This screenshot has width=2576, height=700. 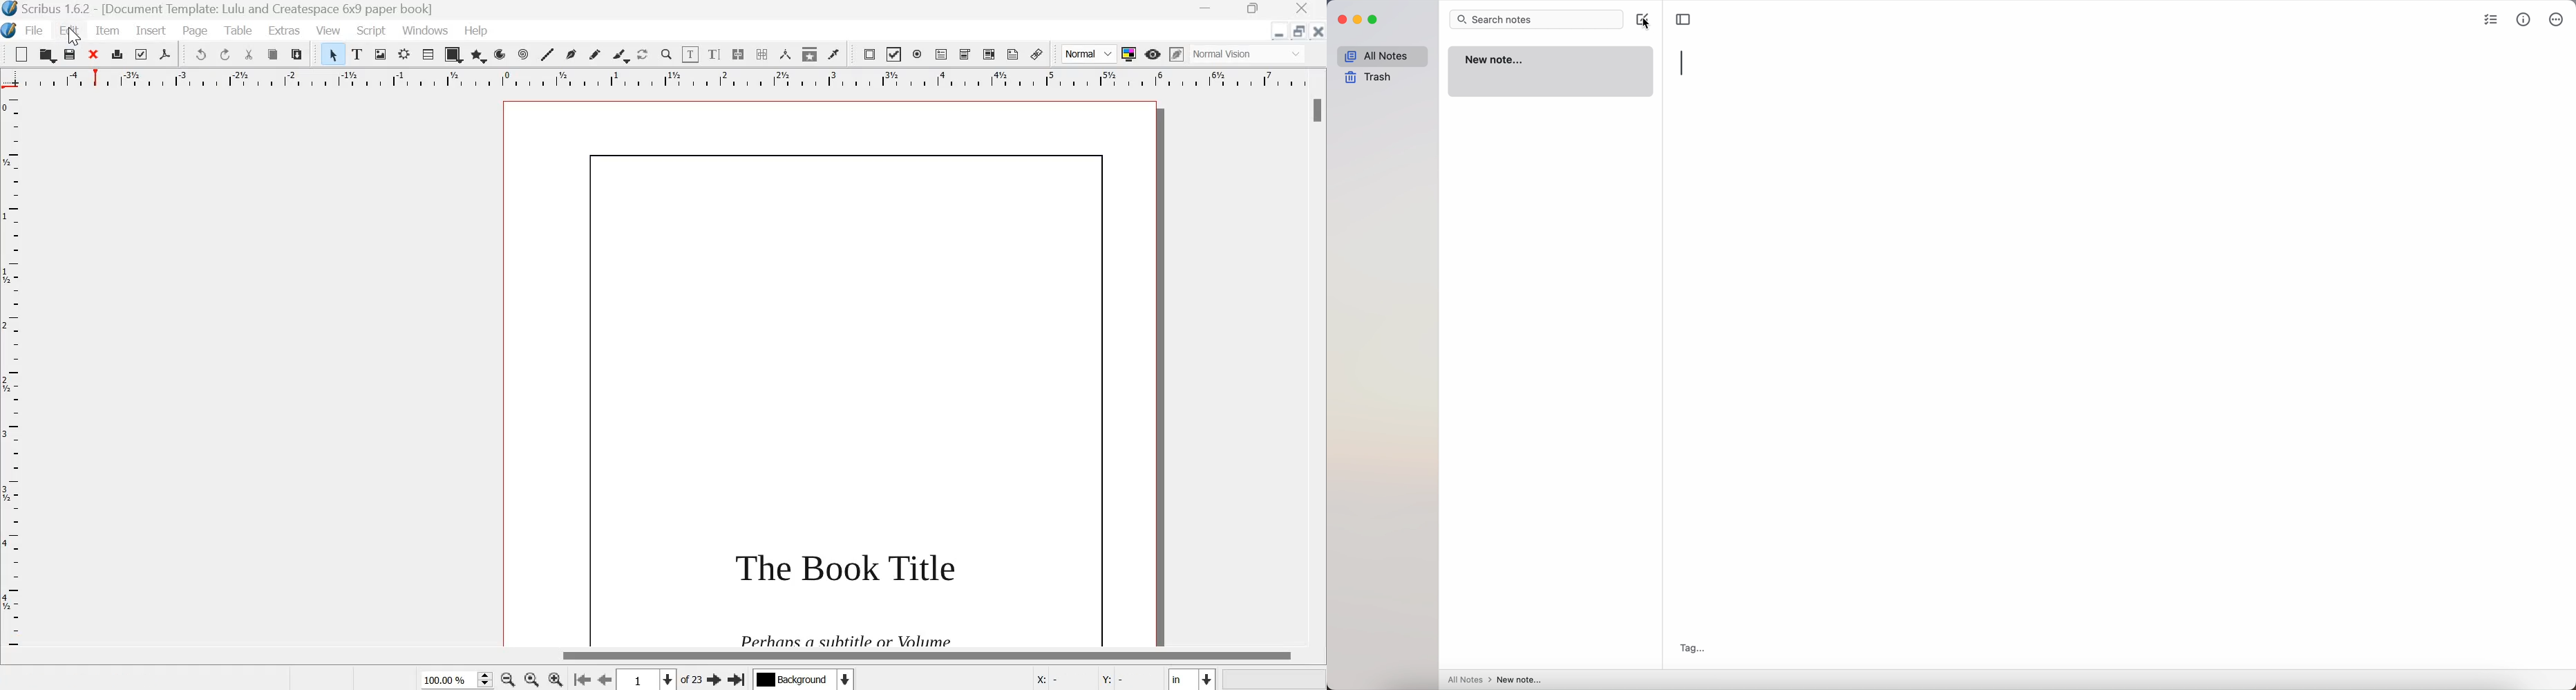 I want to click on print, so click(x=117, y=53).